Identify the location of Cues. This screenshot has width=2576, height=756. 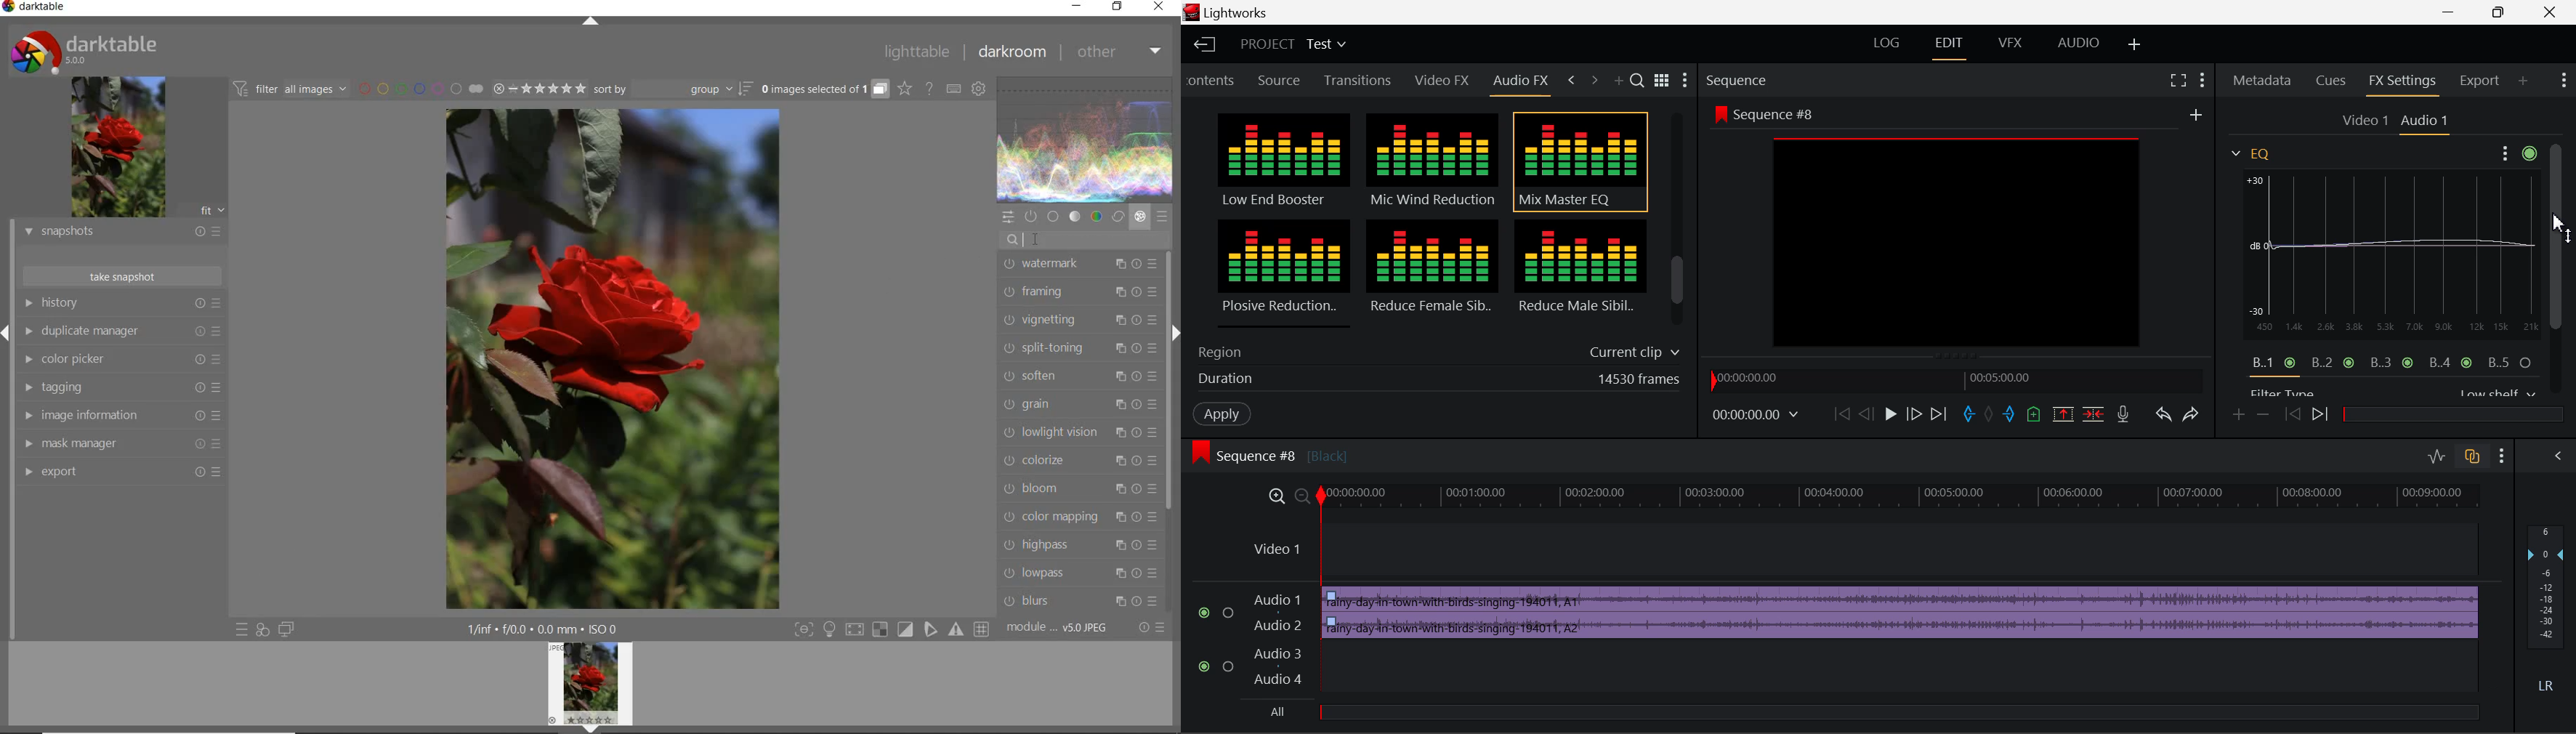
(2331, 82).